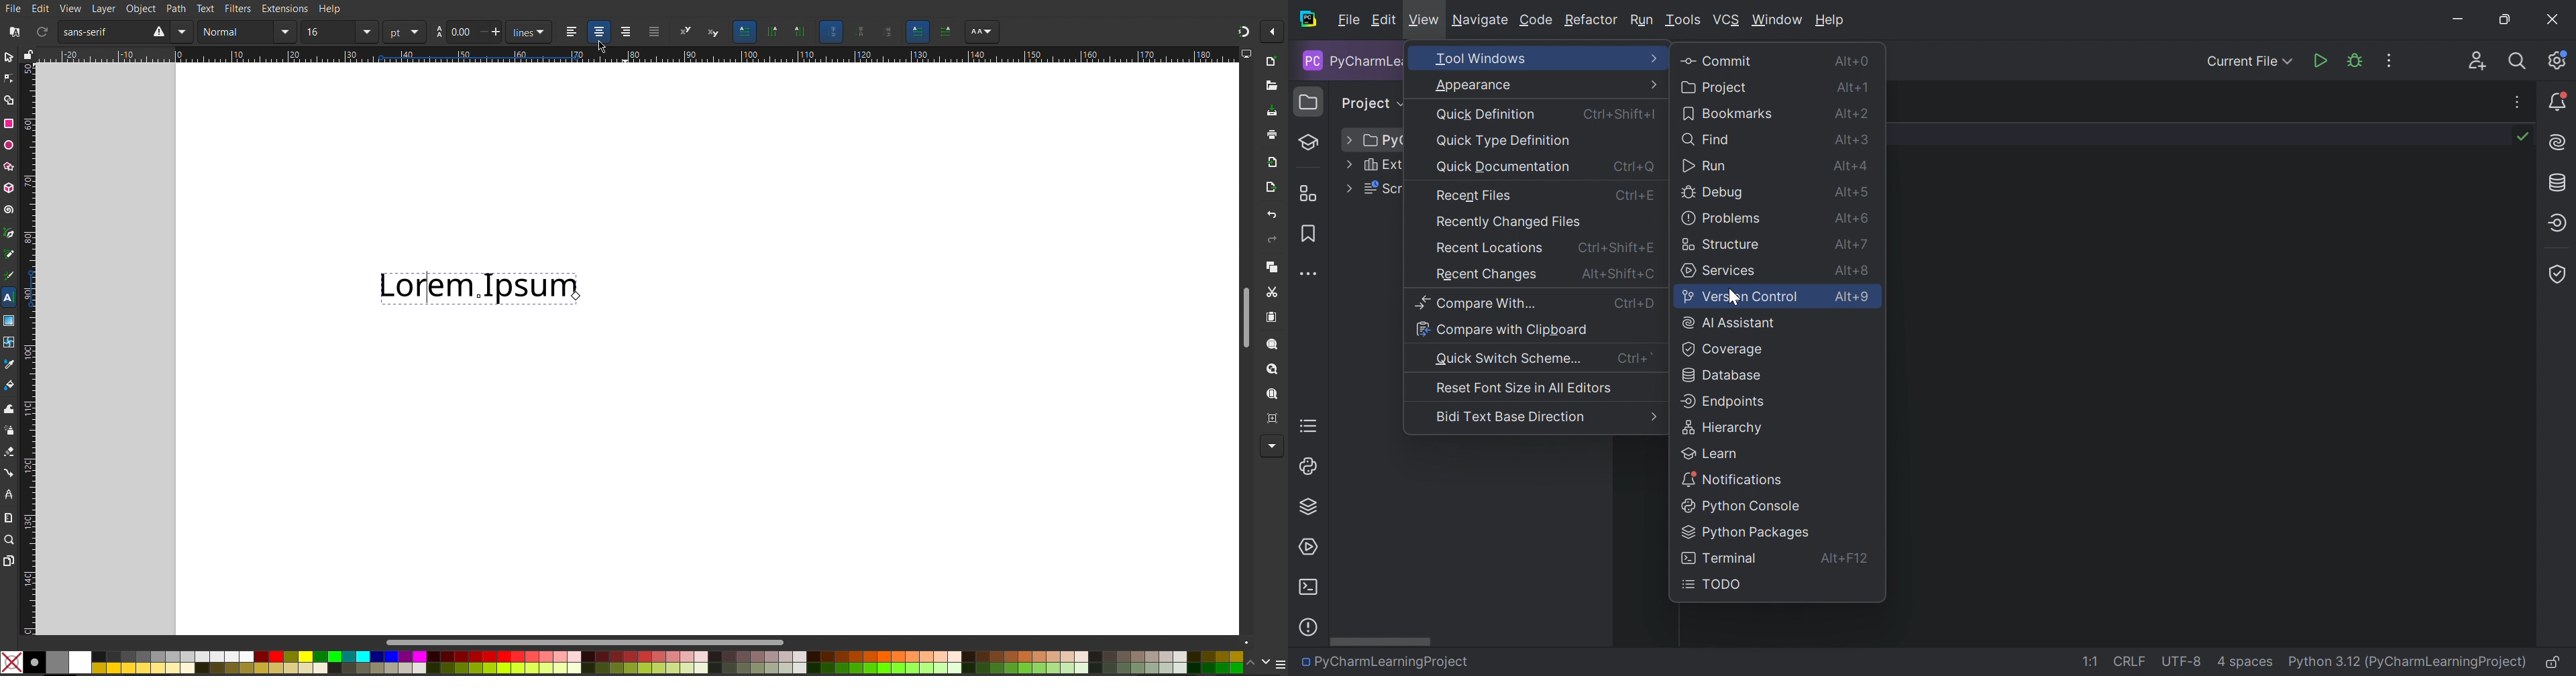 The height and width of the screenshot is (700, 2576). I want to click on Font settings, so click(981, 33).